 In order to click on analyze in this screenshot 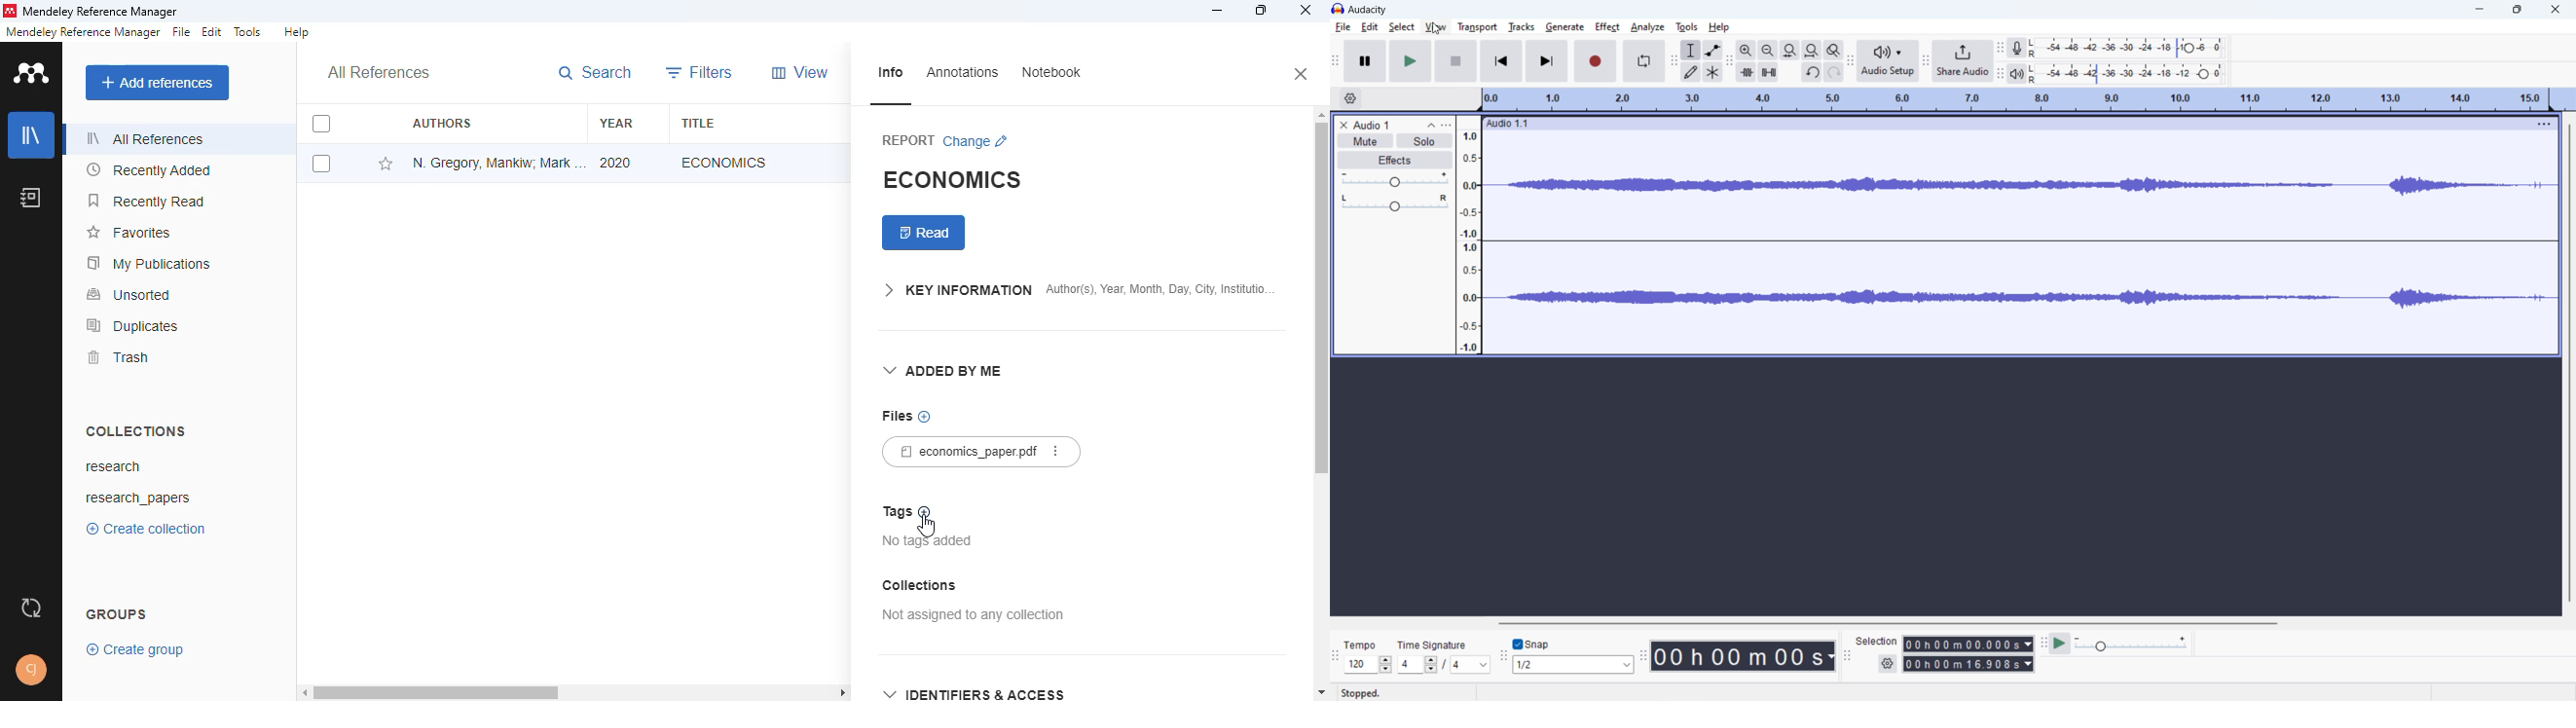, I will do `click(1648, 27)`.